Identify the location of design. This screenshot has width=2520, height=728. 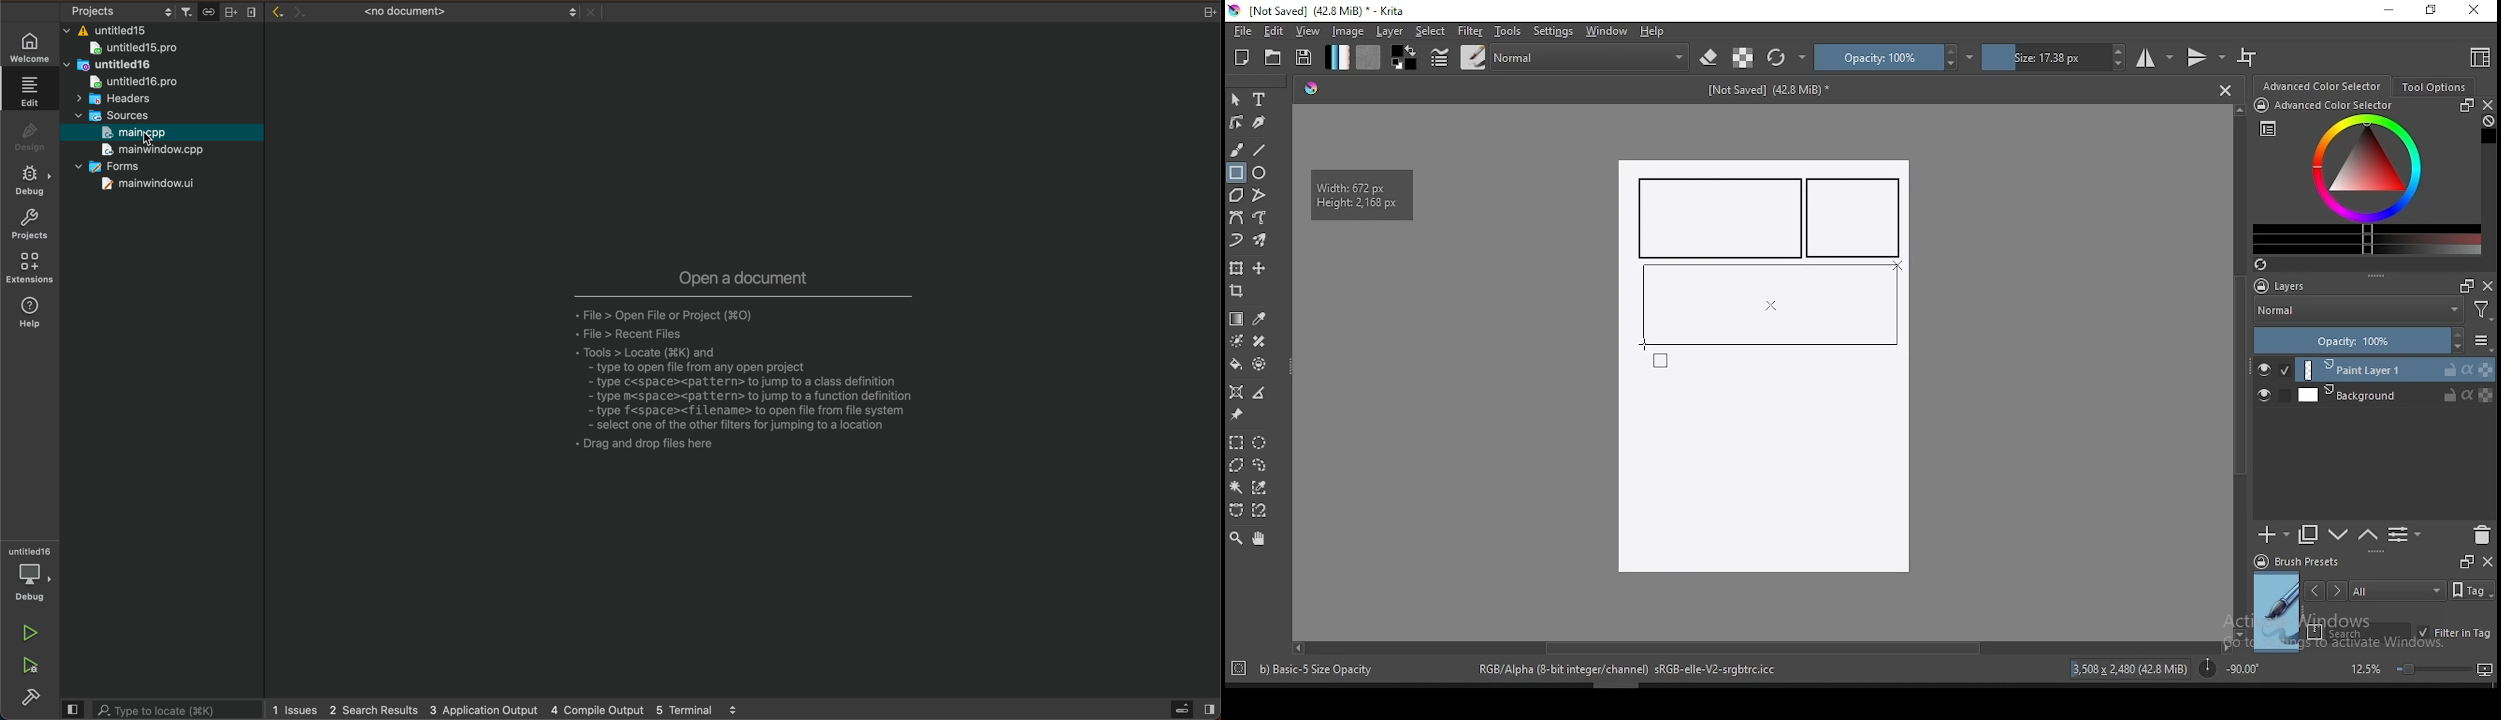
(27, 137).